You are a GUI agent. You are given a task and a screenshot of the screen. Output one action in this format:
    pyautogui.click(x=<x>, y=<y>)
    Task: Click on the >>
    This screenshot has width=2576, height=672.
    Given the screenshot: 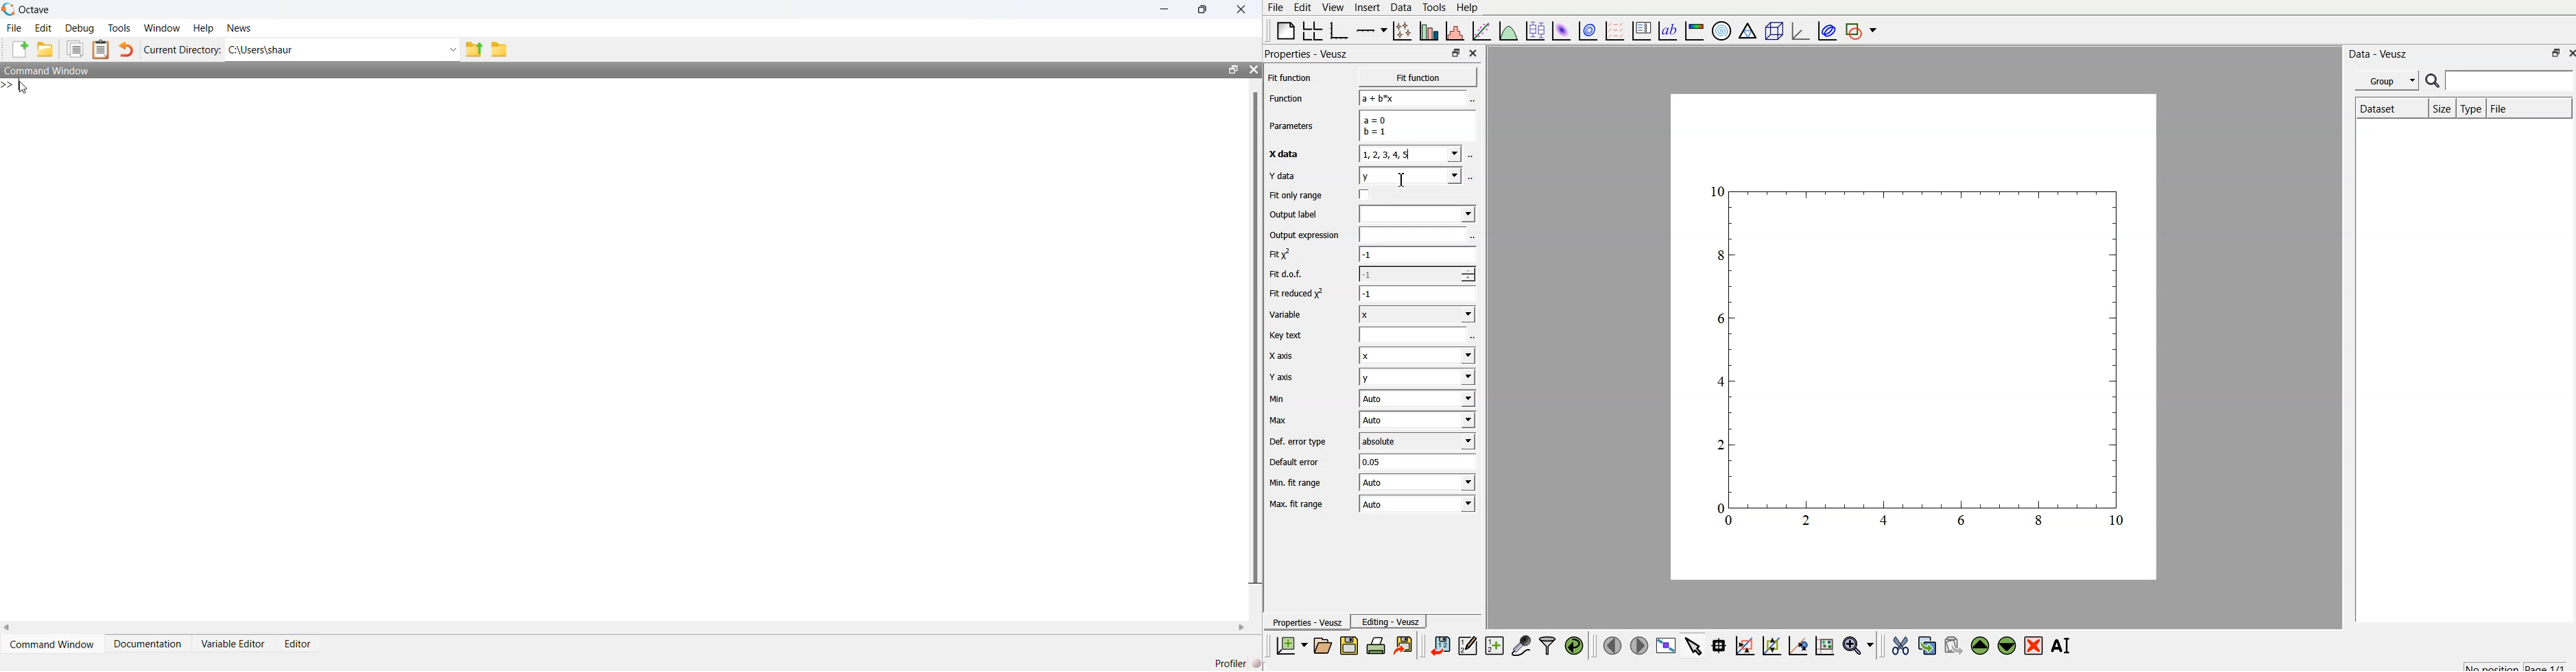 What is the action you would take?
    pyautogui.click(x=8, y=85)
    